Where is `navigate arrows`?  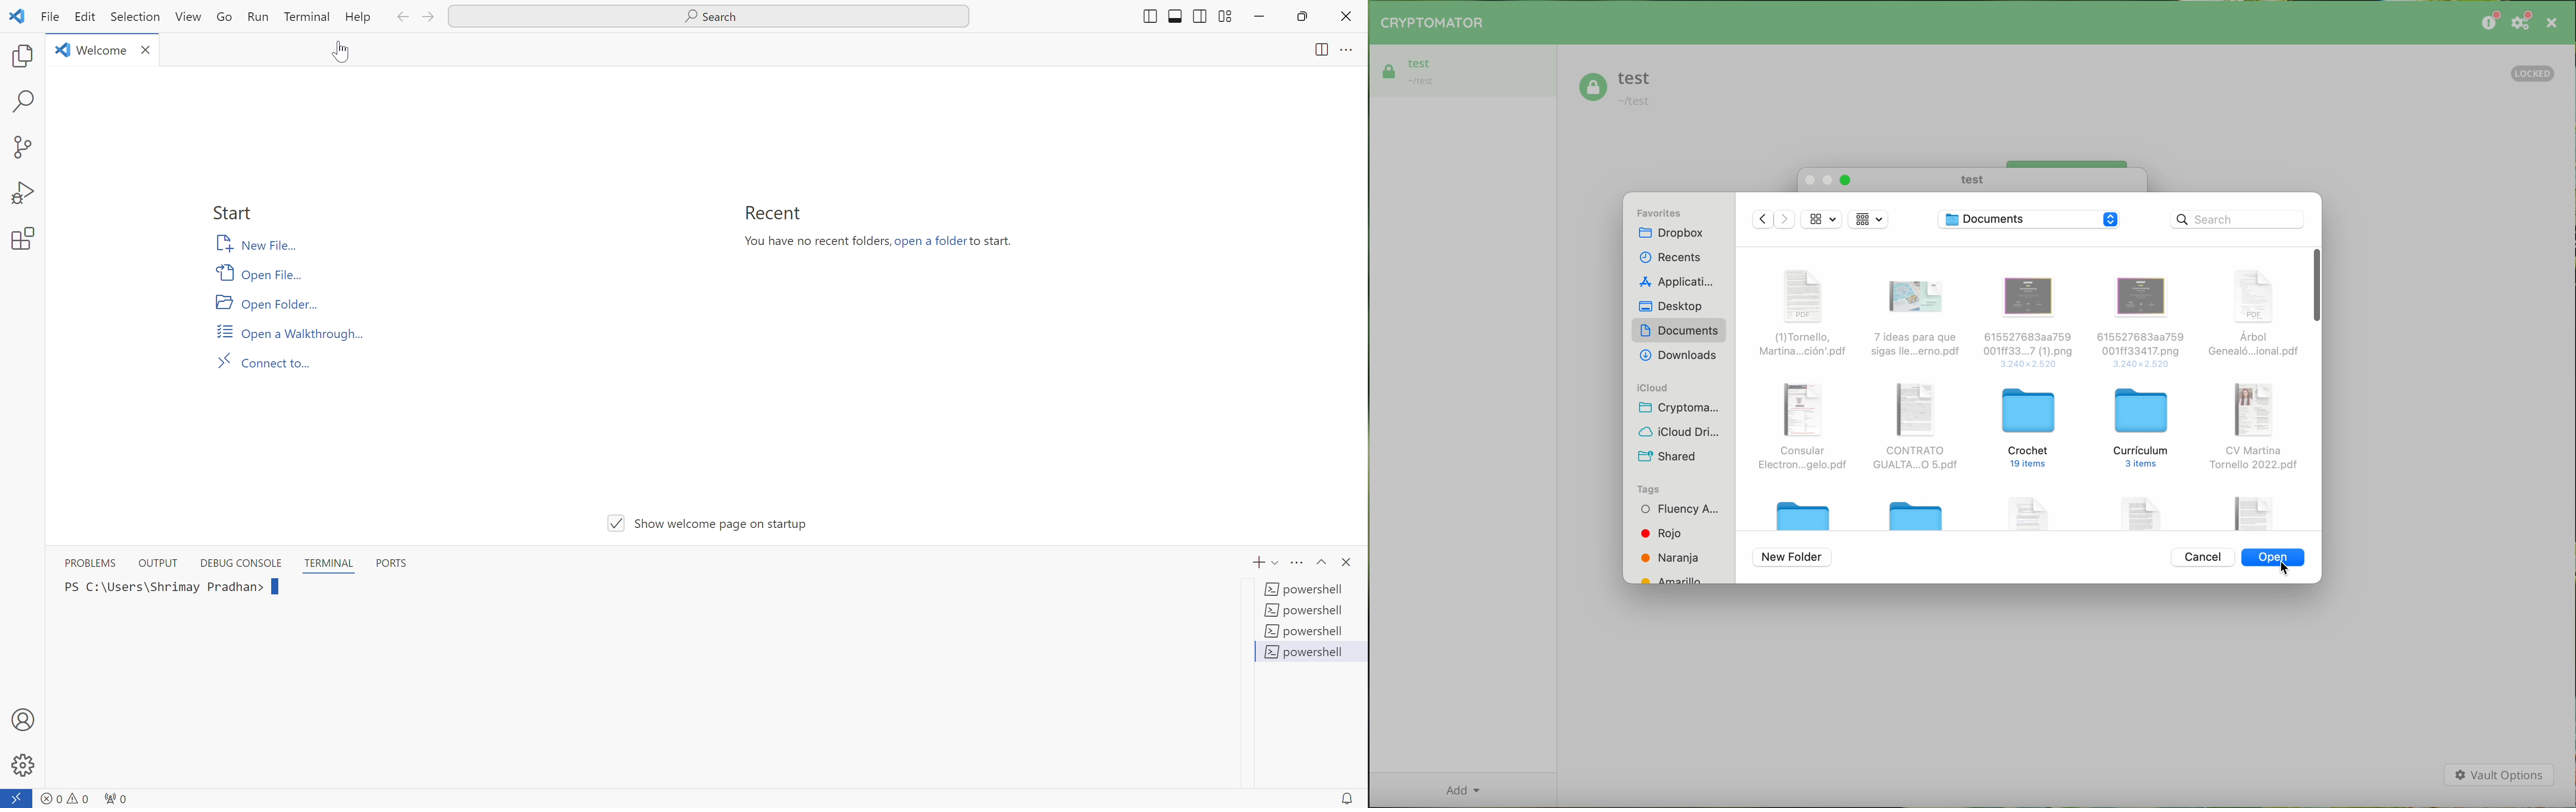
navigate arrows is located at coordinates (1773, 221).